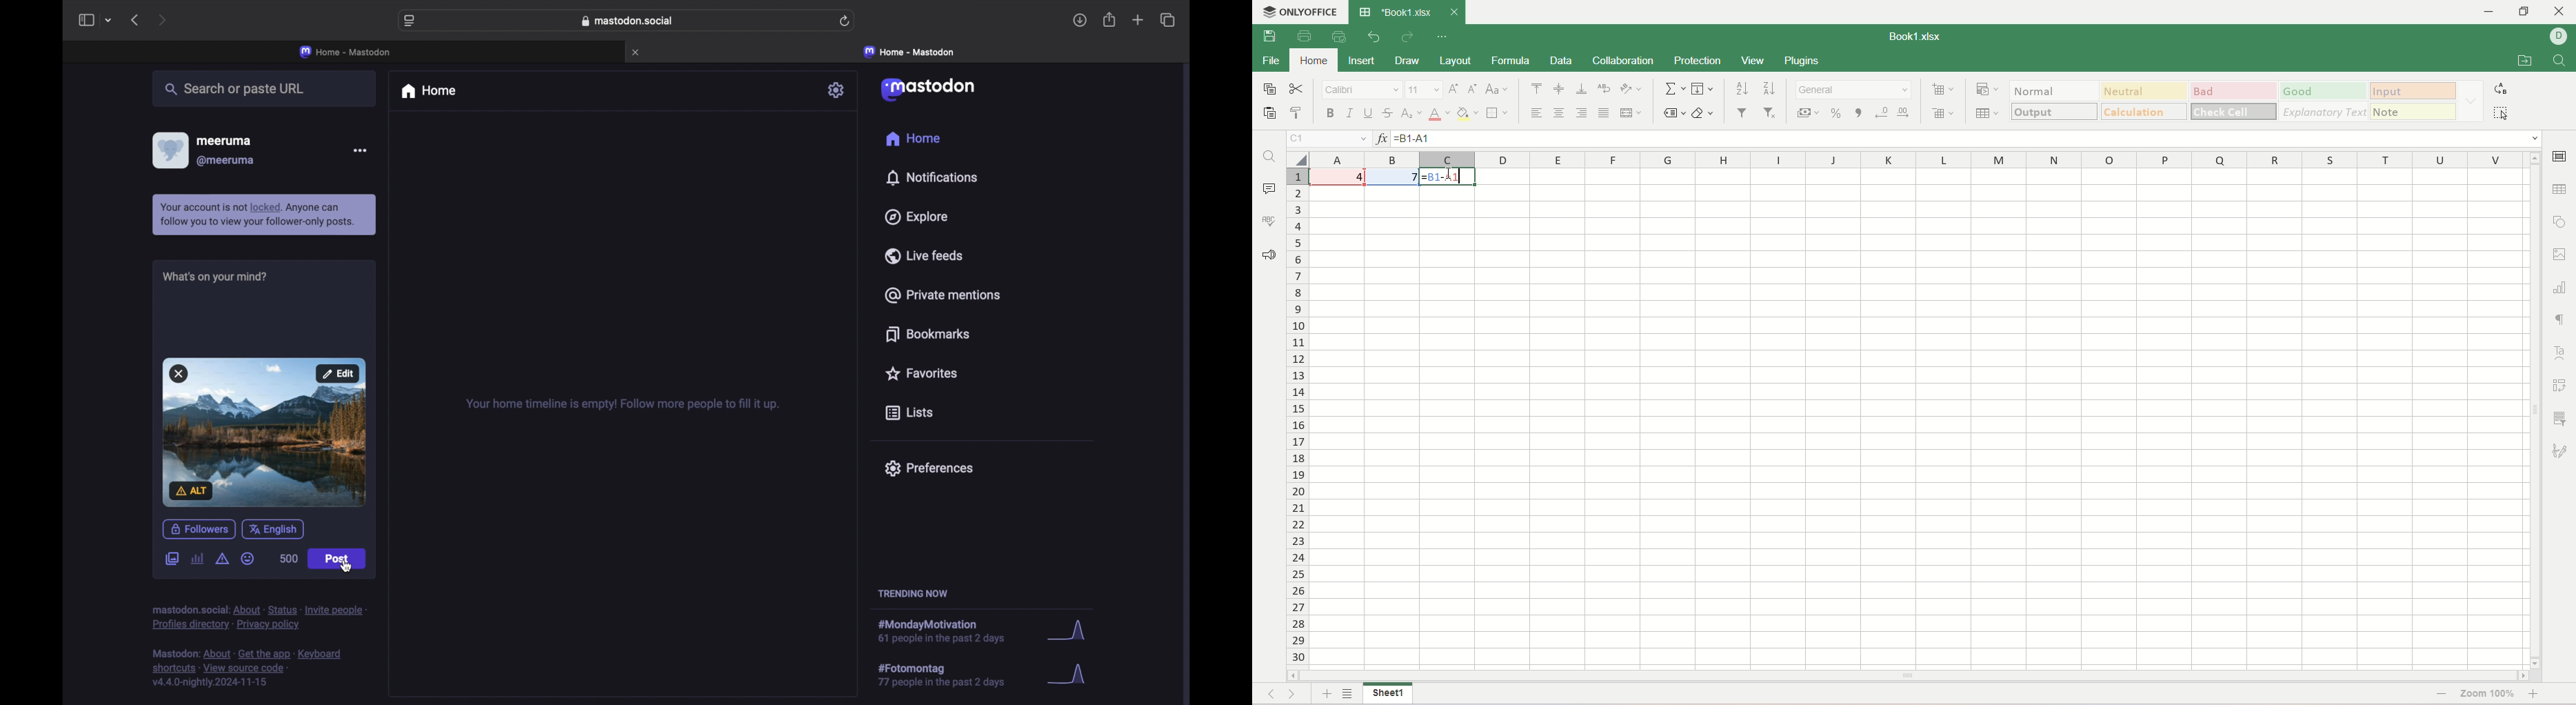  Describe the element at coordinates (1453, 10) in the screenshot. I see `close` at that location.